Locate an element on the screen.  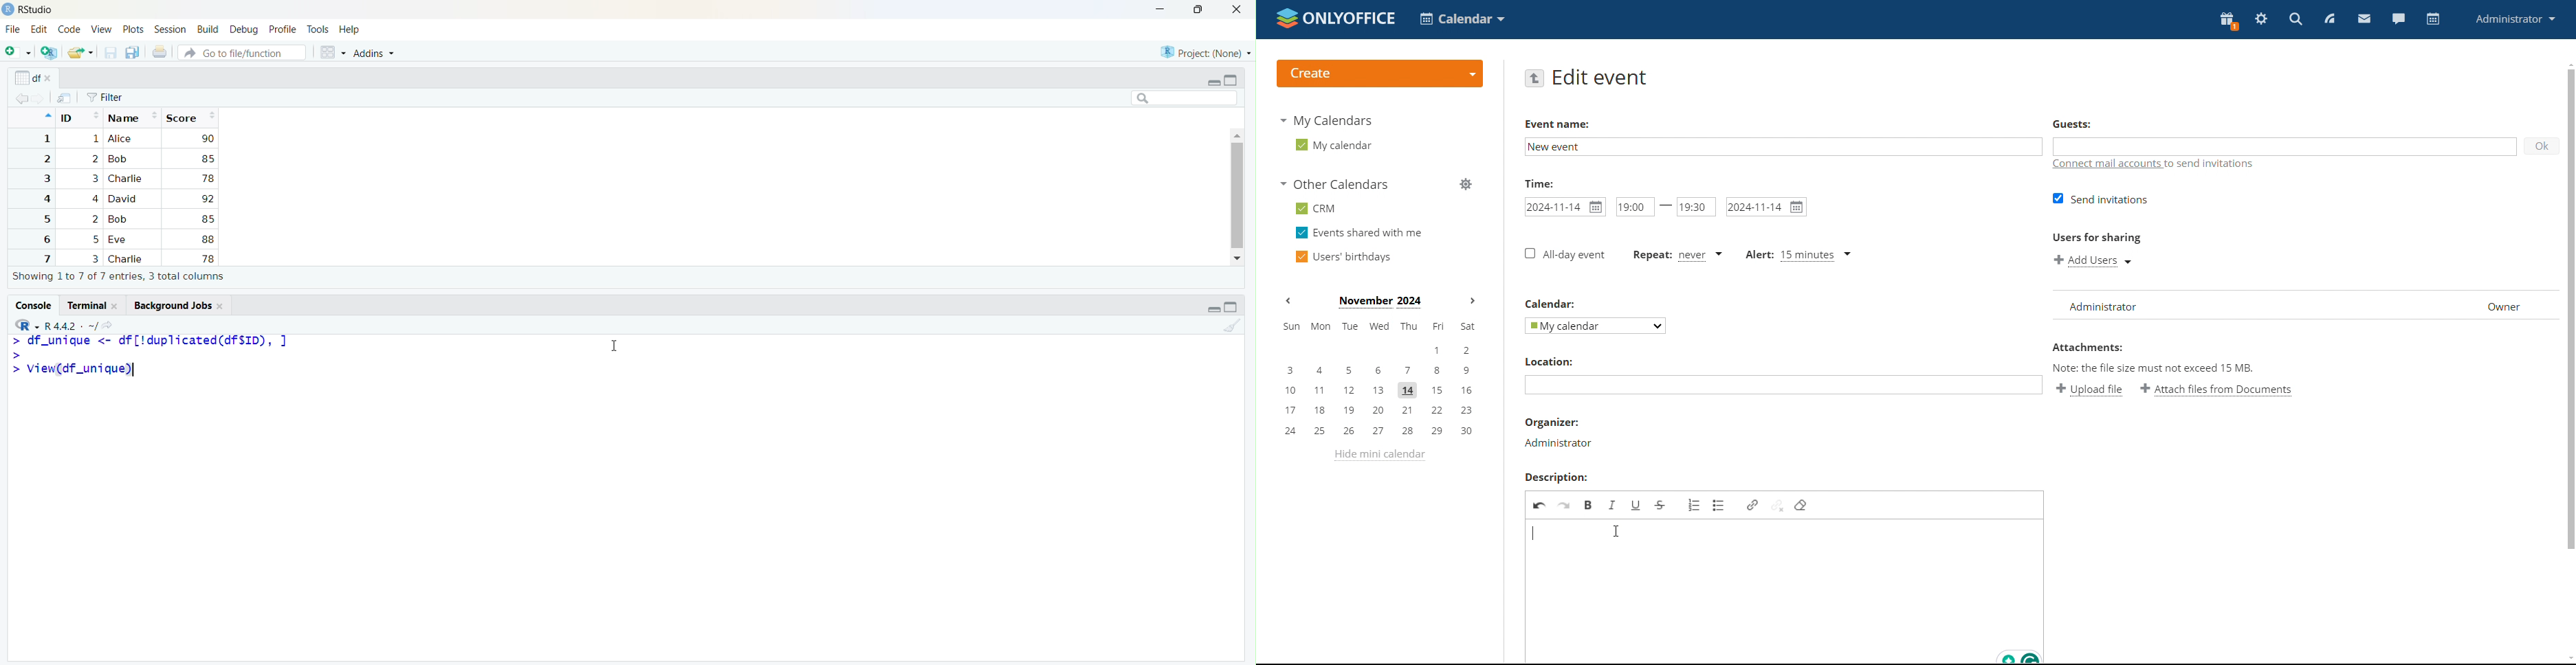
3 is located at coordinates (45, 179).